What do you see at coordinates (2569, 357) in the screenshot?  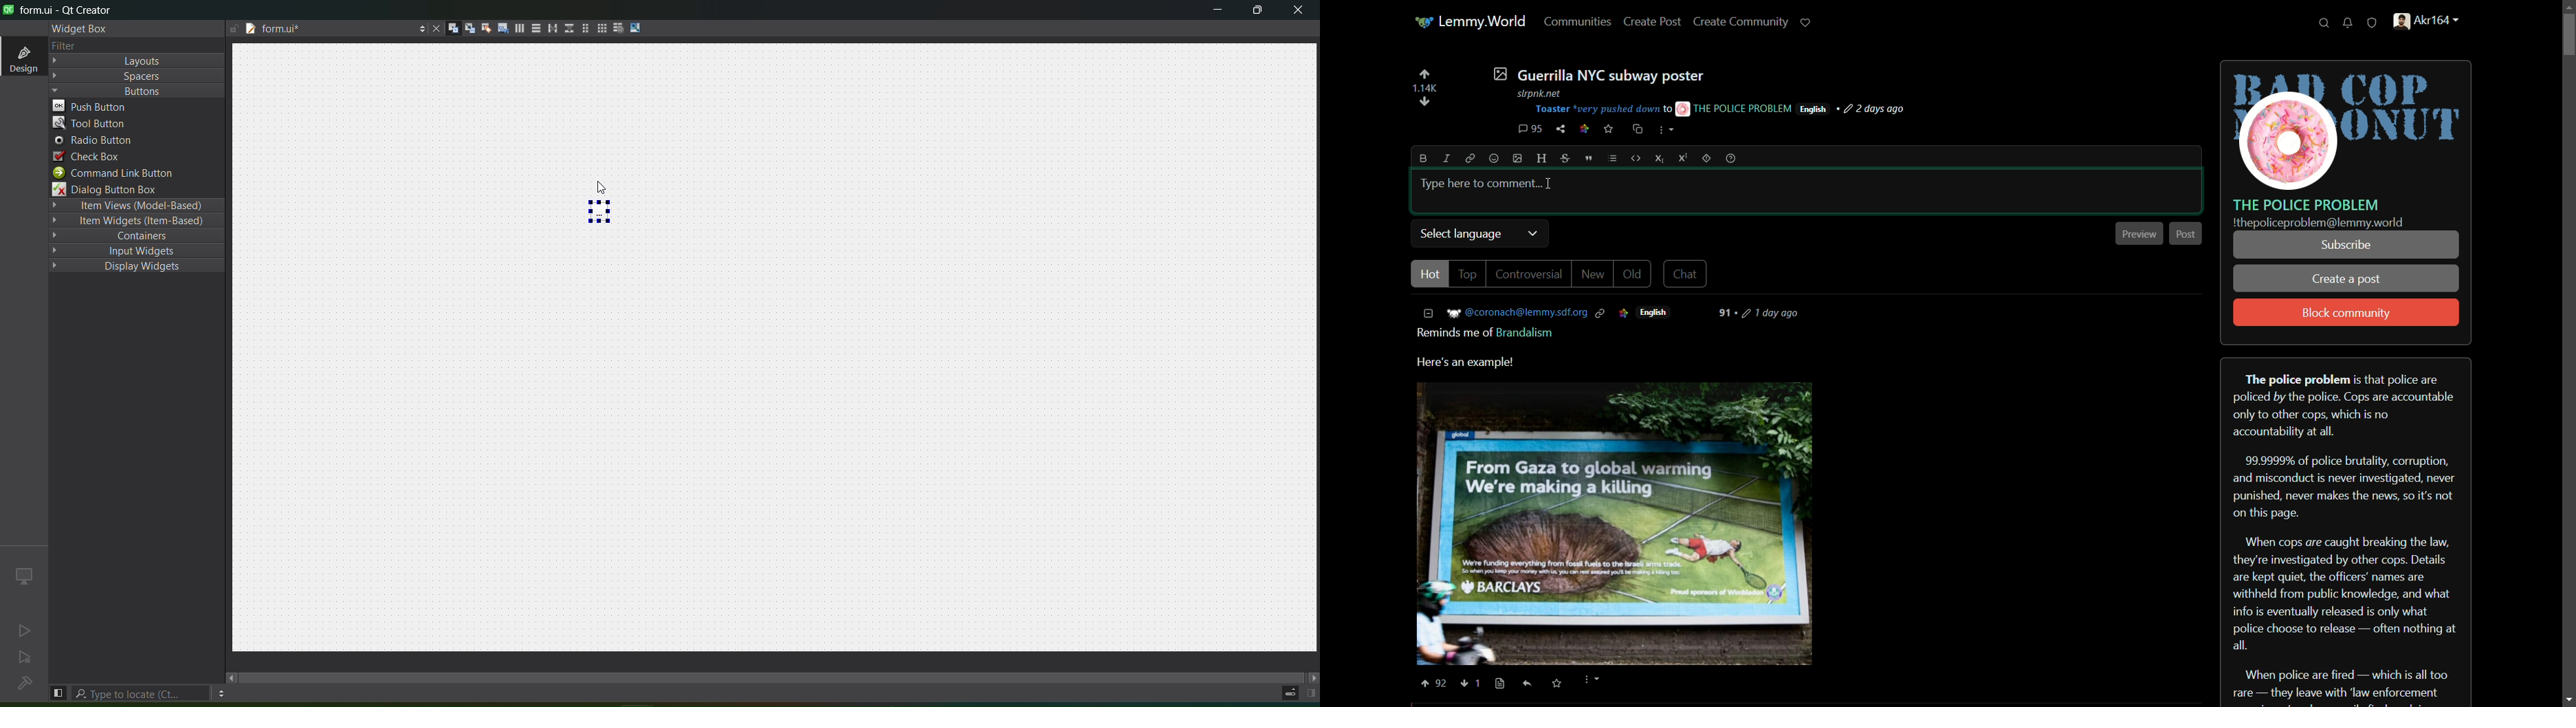 I see `scroll bar` at bounding box center [2569, 357].